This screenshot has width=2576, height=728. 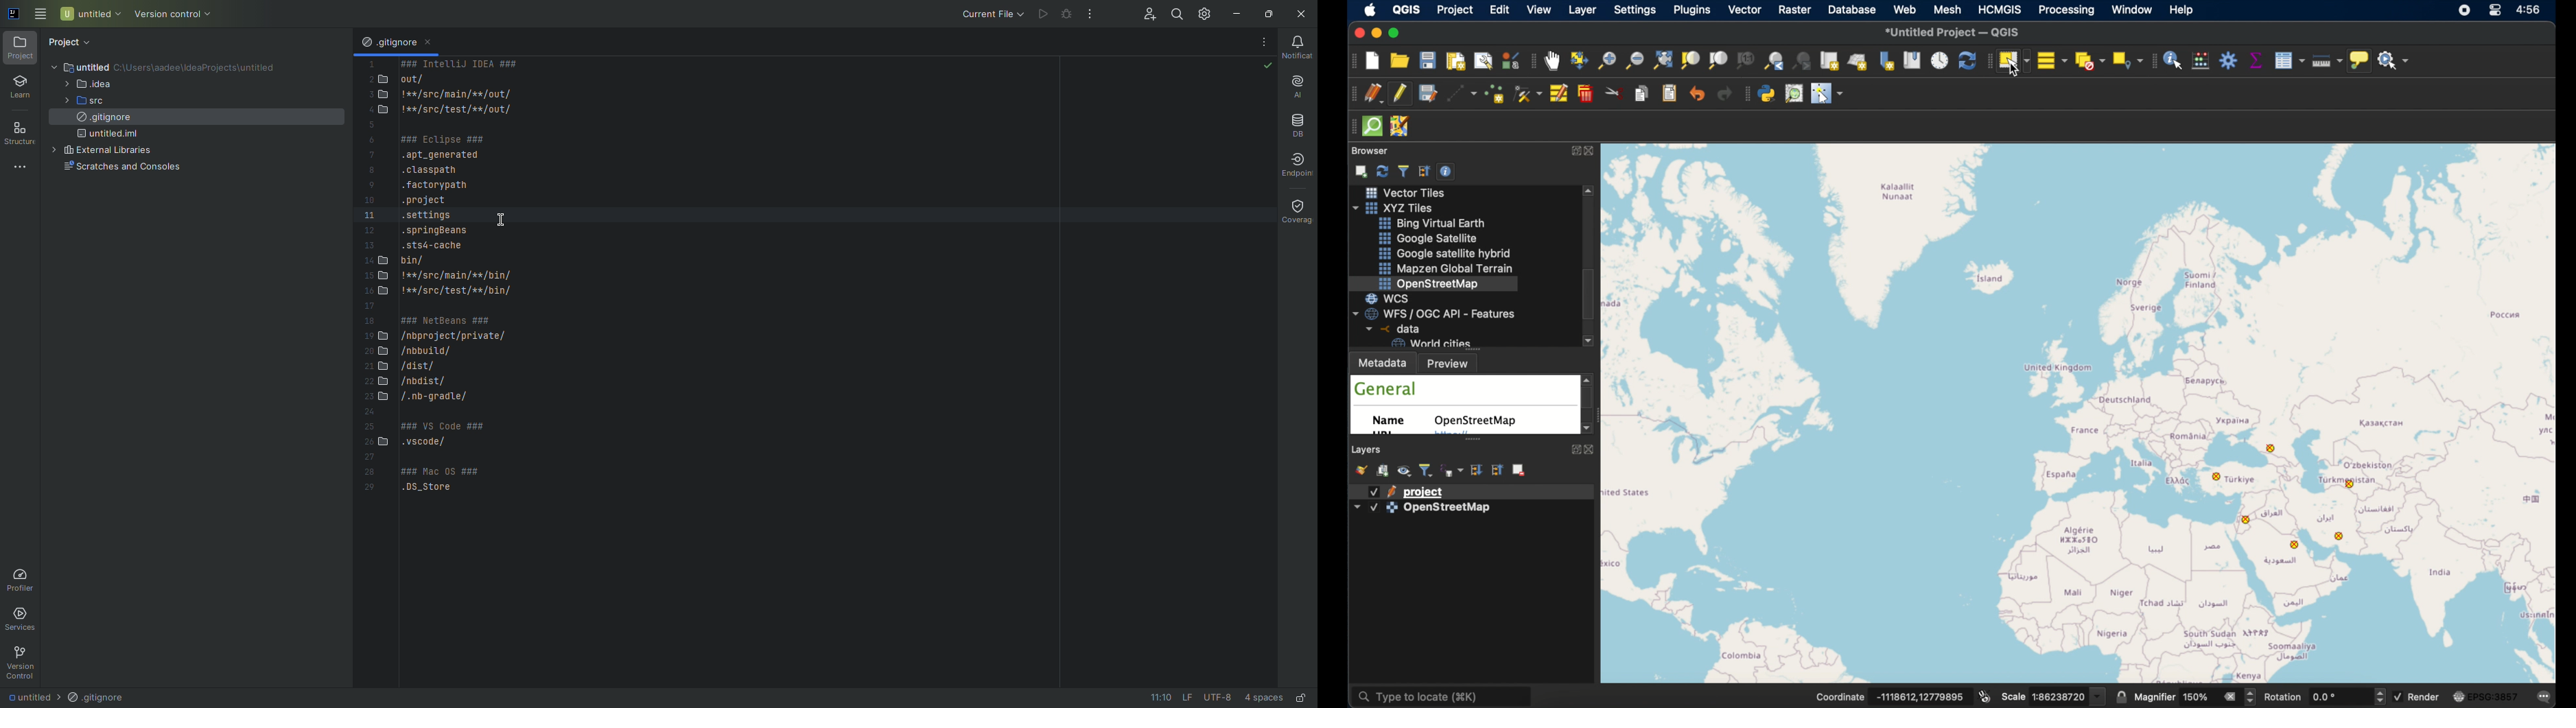 What do you see at coordinates (25, 696) in the screenshot?
I see `Untitled` at bounding box center [25, 696].